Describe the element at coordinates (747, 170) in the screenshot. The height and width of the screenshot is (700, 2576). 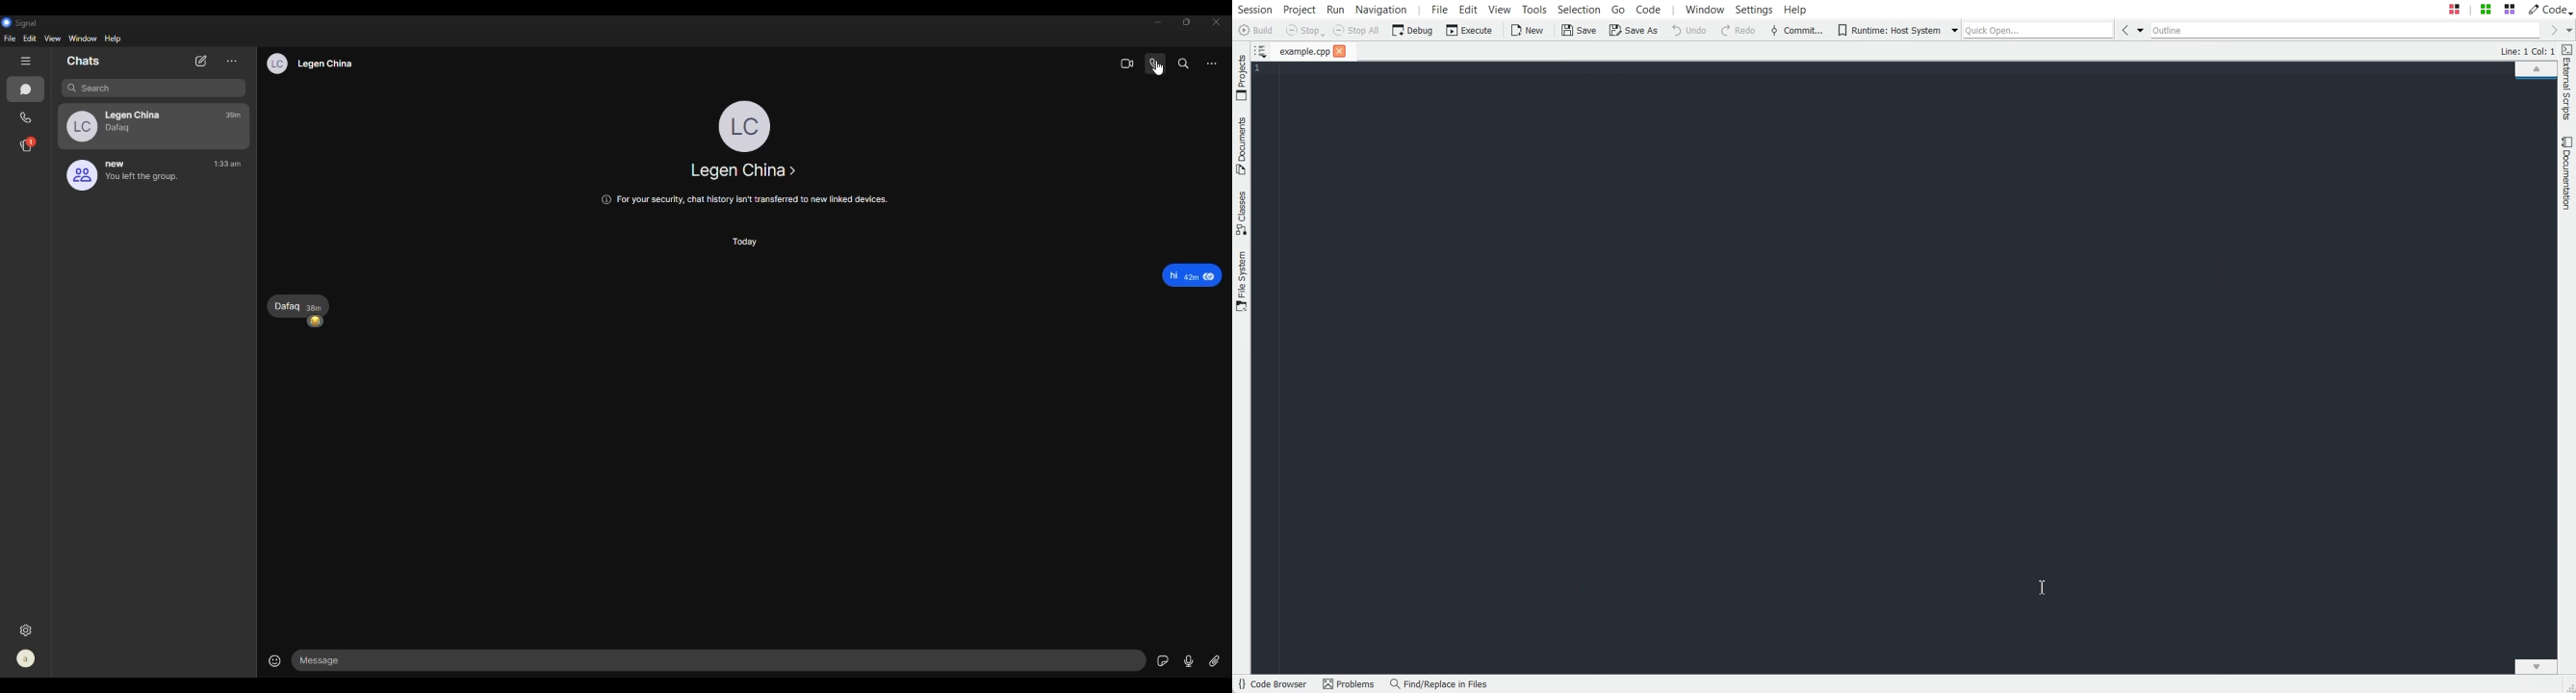
I see `contact` at that location.